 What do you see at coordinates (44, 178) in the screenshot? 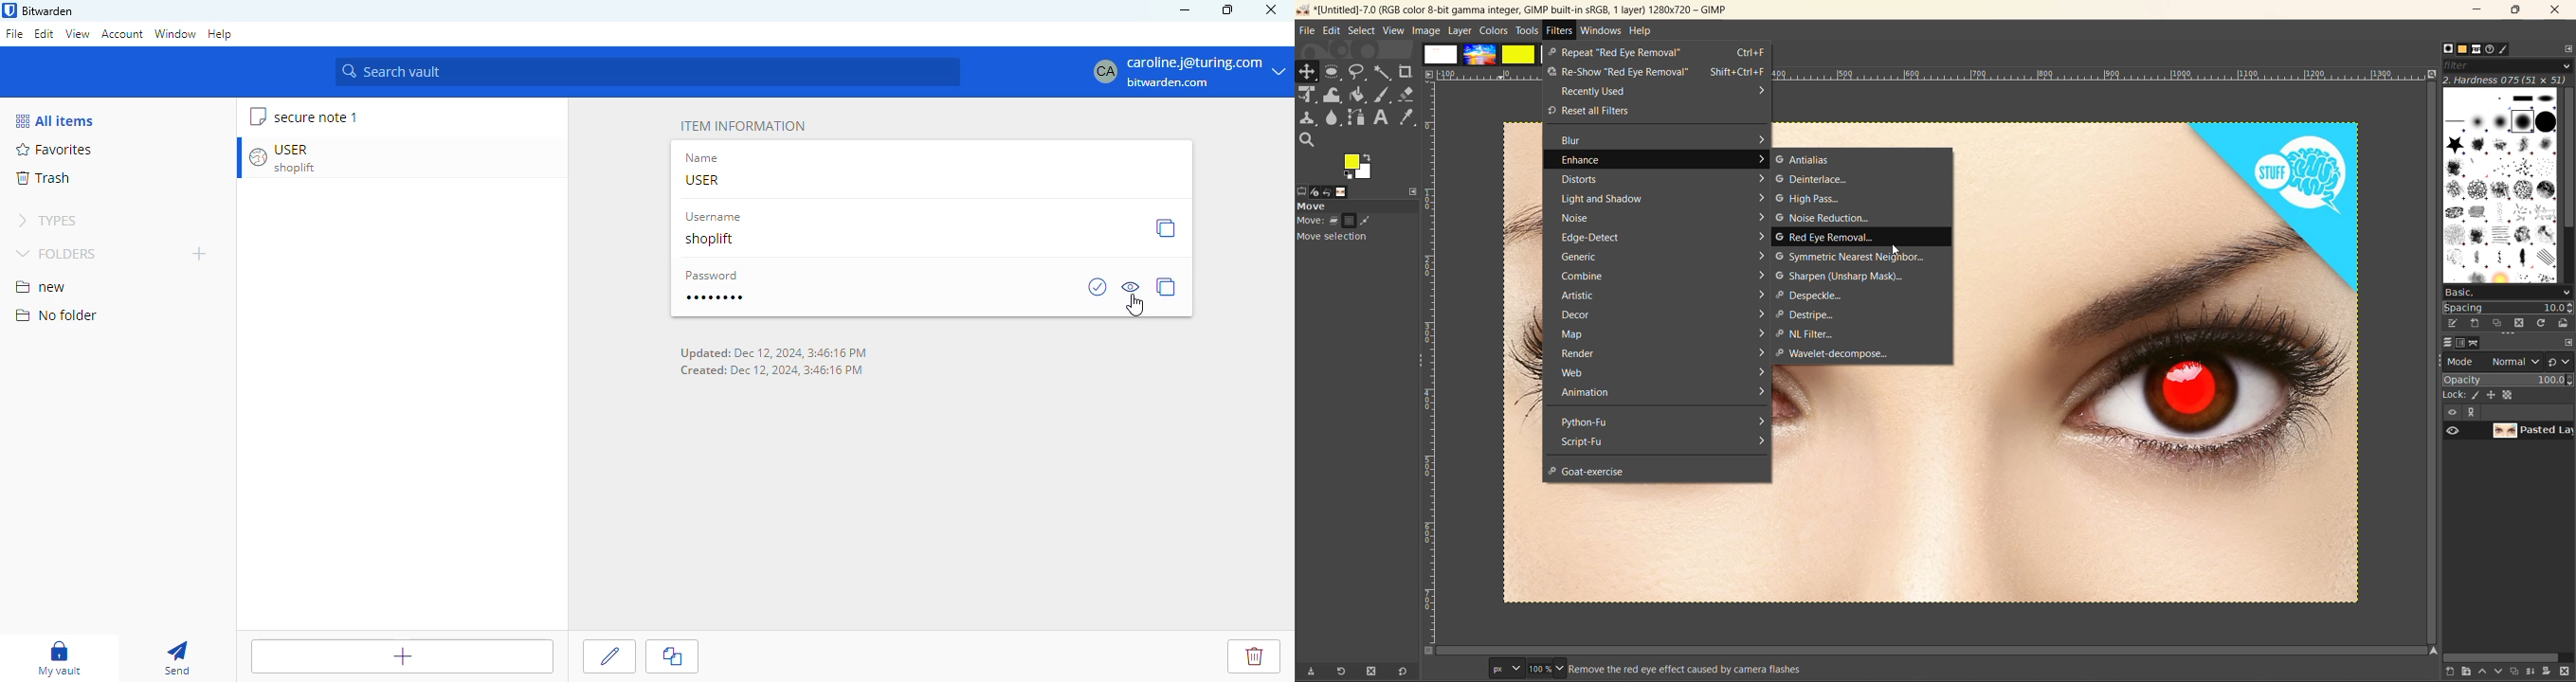
I see `trash` at bounding box center [44, 178].